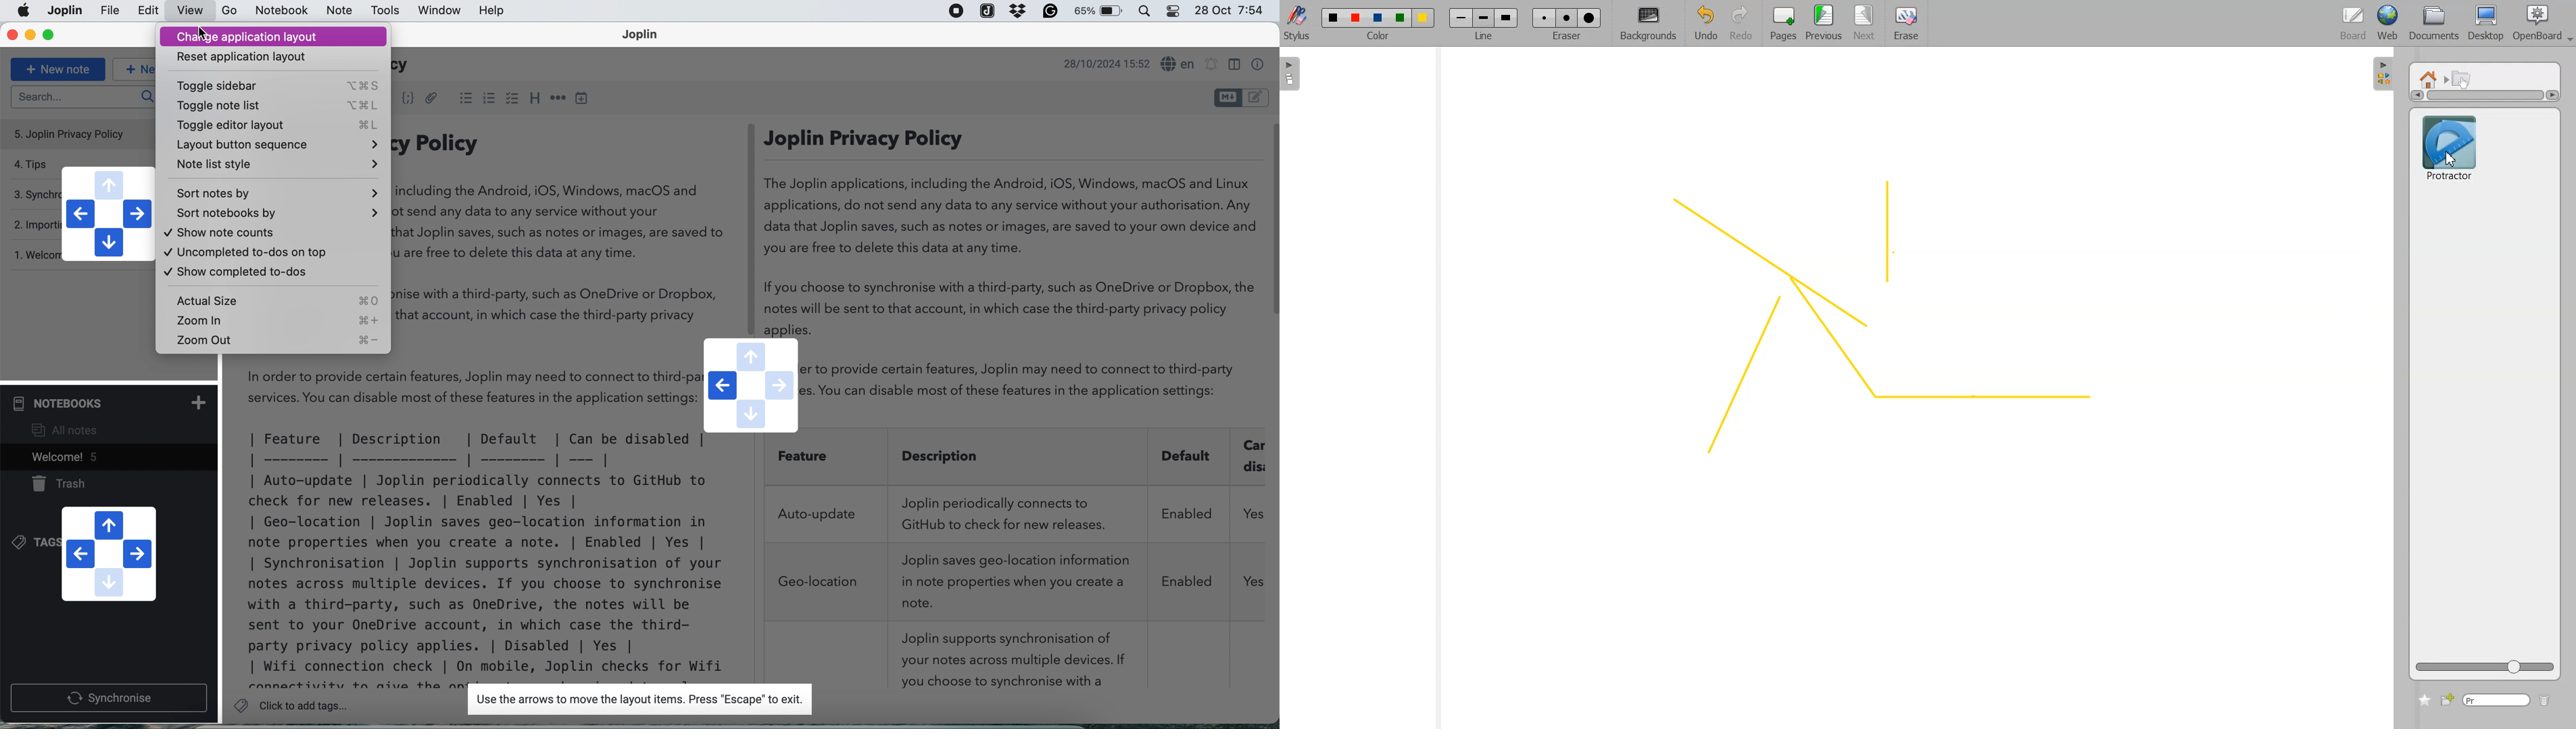 The width and height of the screenshot is (2576, 756). I want to click on grammarly, so click(1051, 12).